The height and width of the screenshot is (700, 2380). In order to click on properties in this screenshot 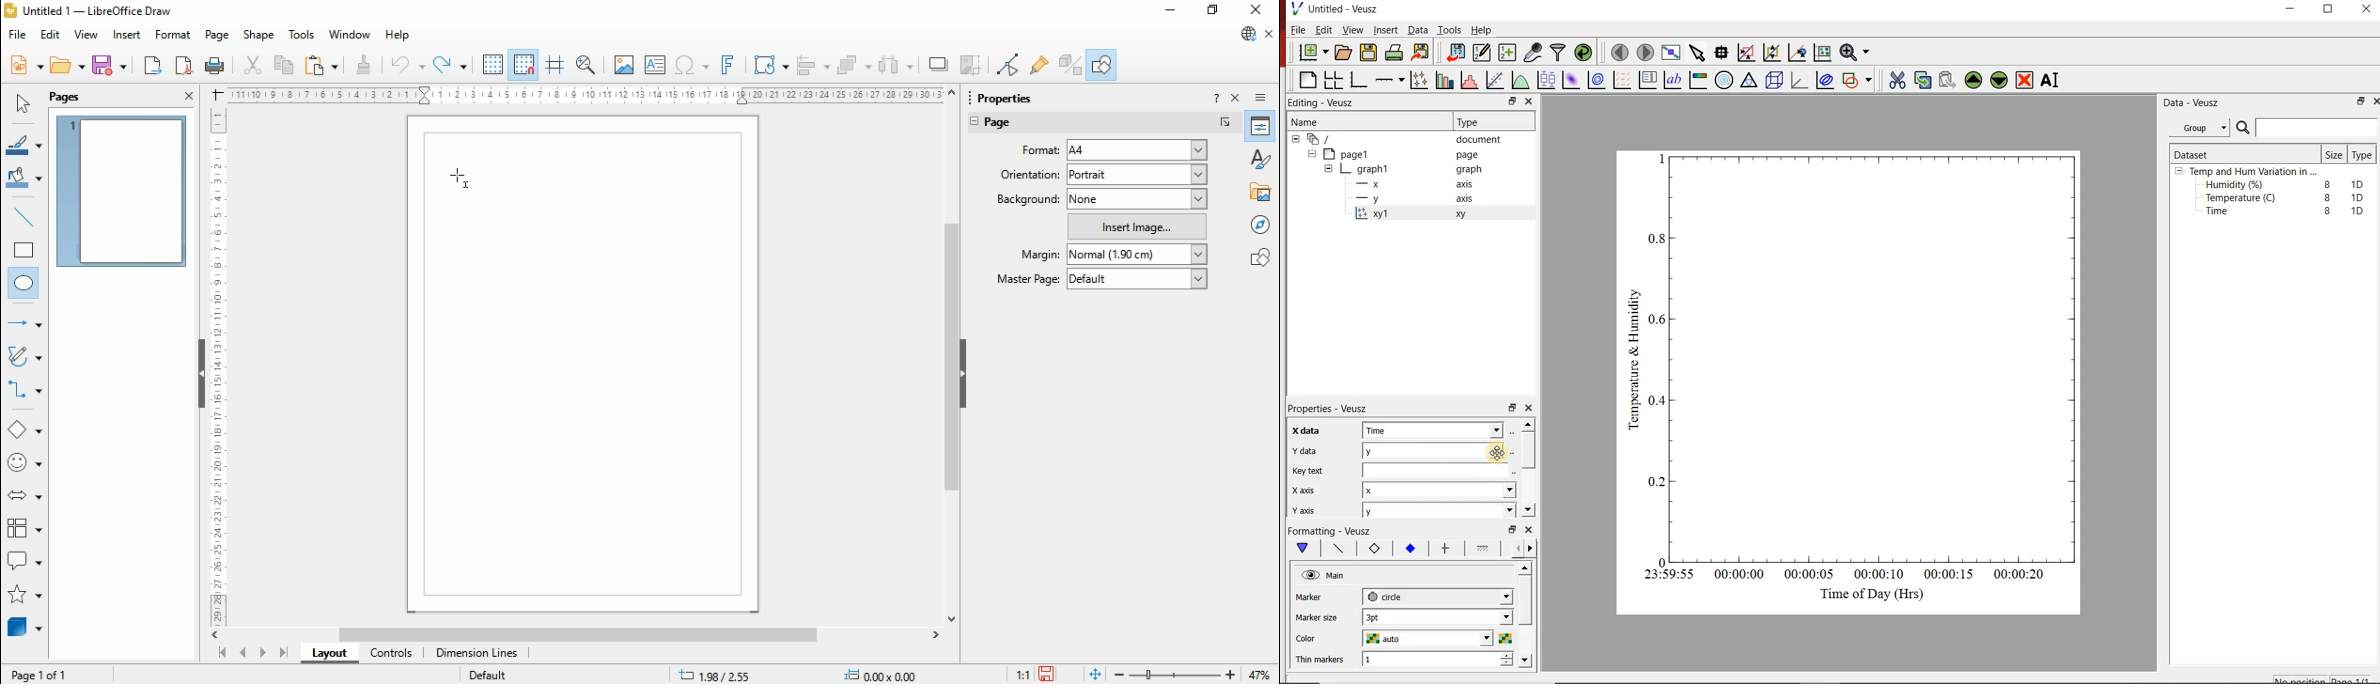, I will do `click(1261, 126)`.